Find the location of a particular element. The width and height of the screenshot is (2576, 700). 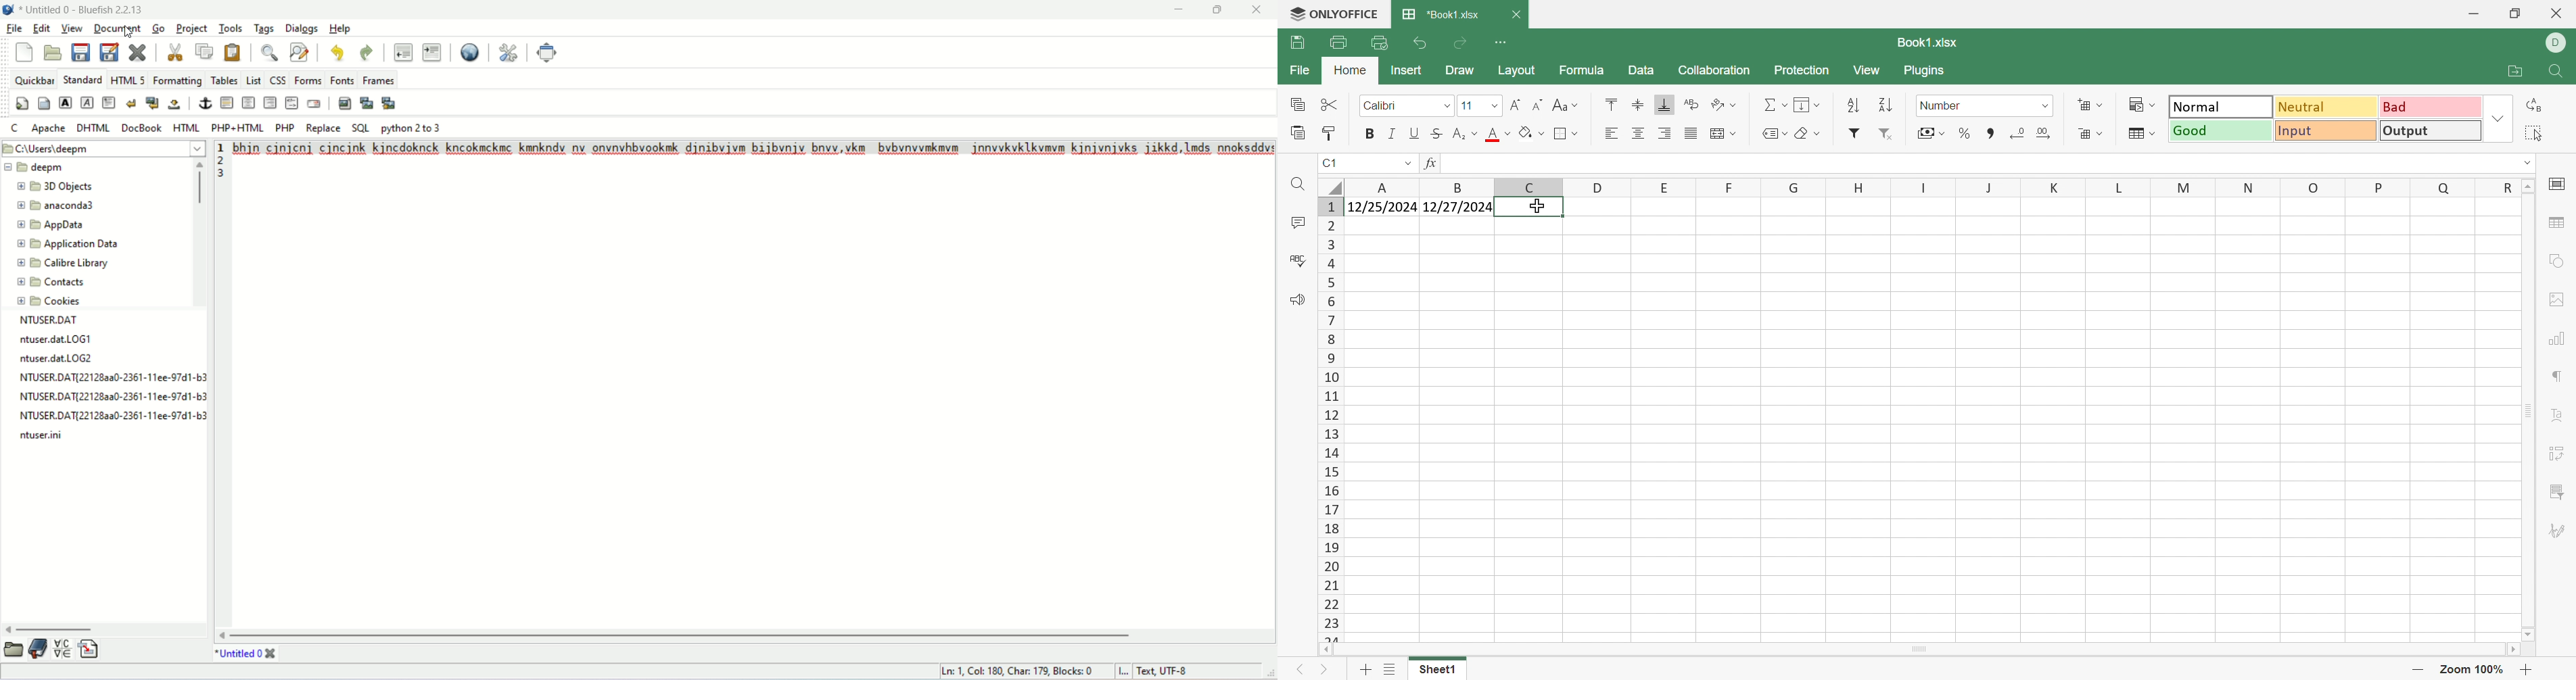

Shape settings is located at coordinates (2557, 263).